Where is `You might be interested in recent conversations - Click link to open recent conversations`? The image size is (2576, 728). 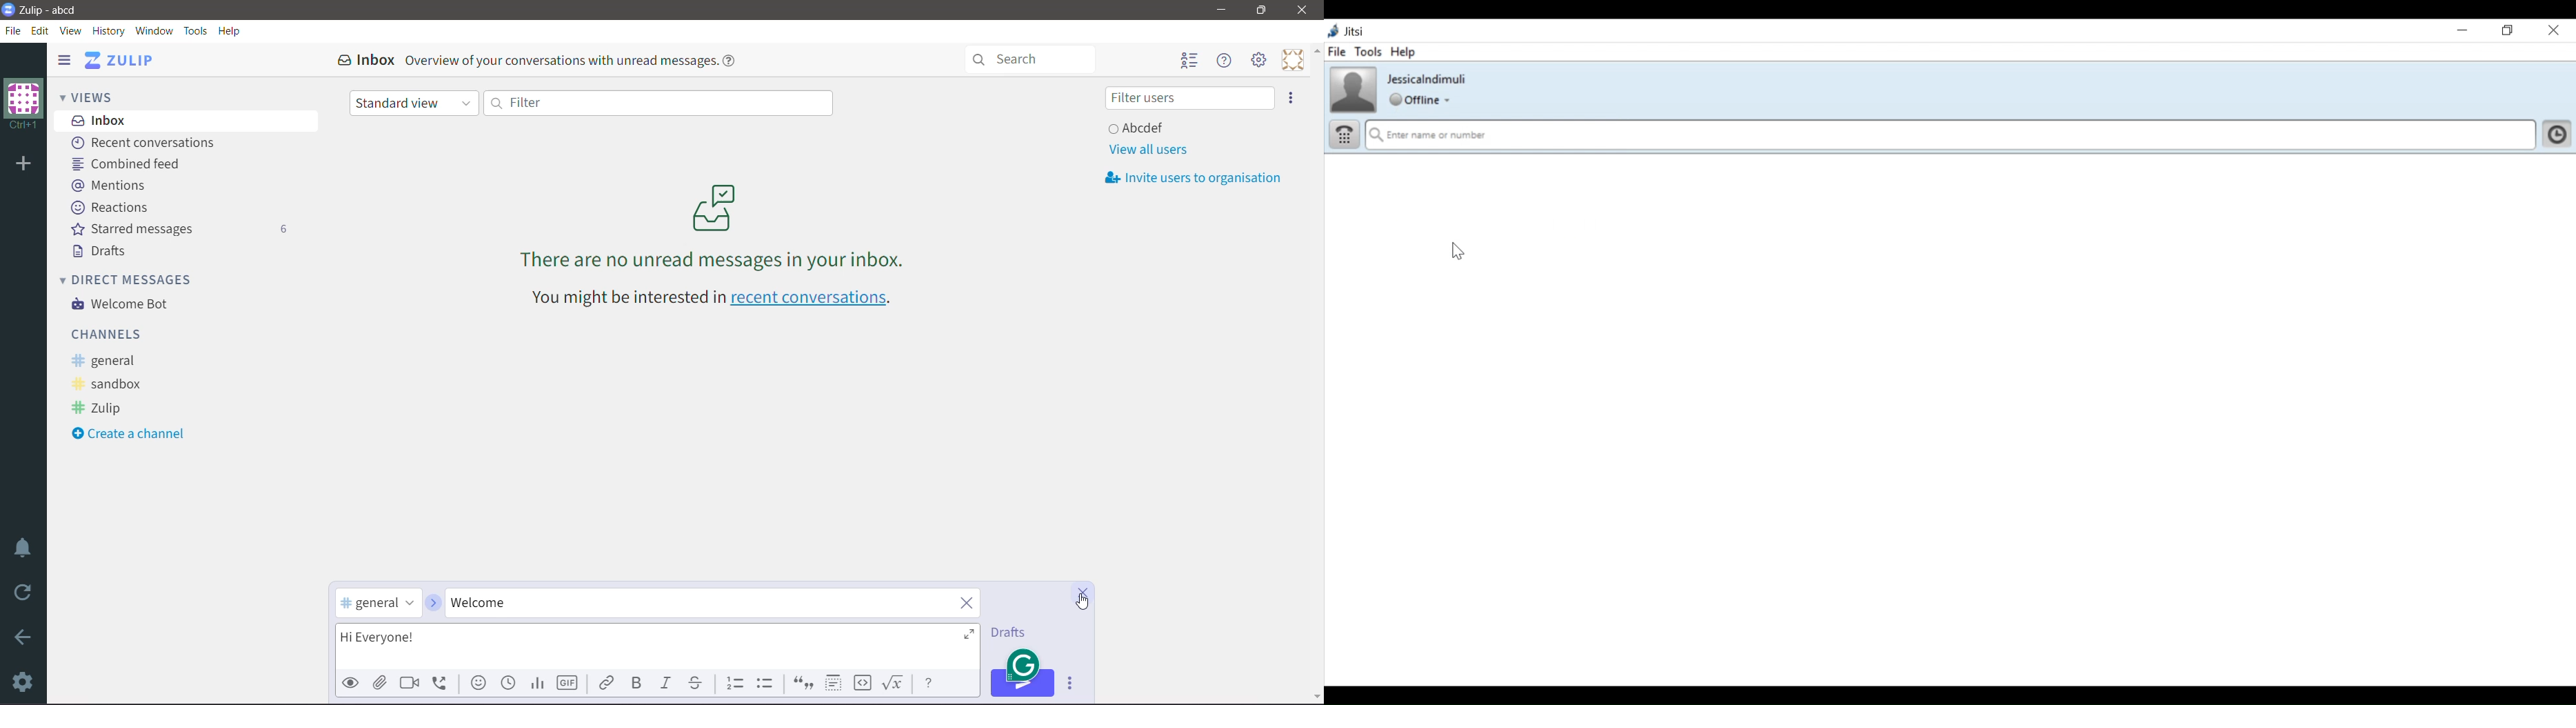
You might be interested in recent conversations - Click link to open recent conversations is located at coordinates (715, 299).